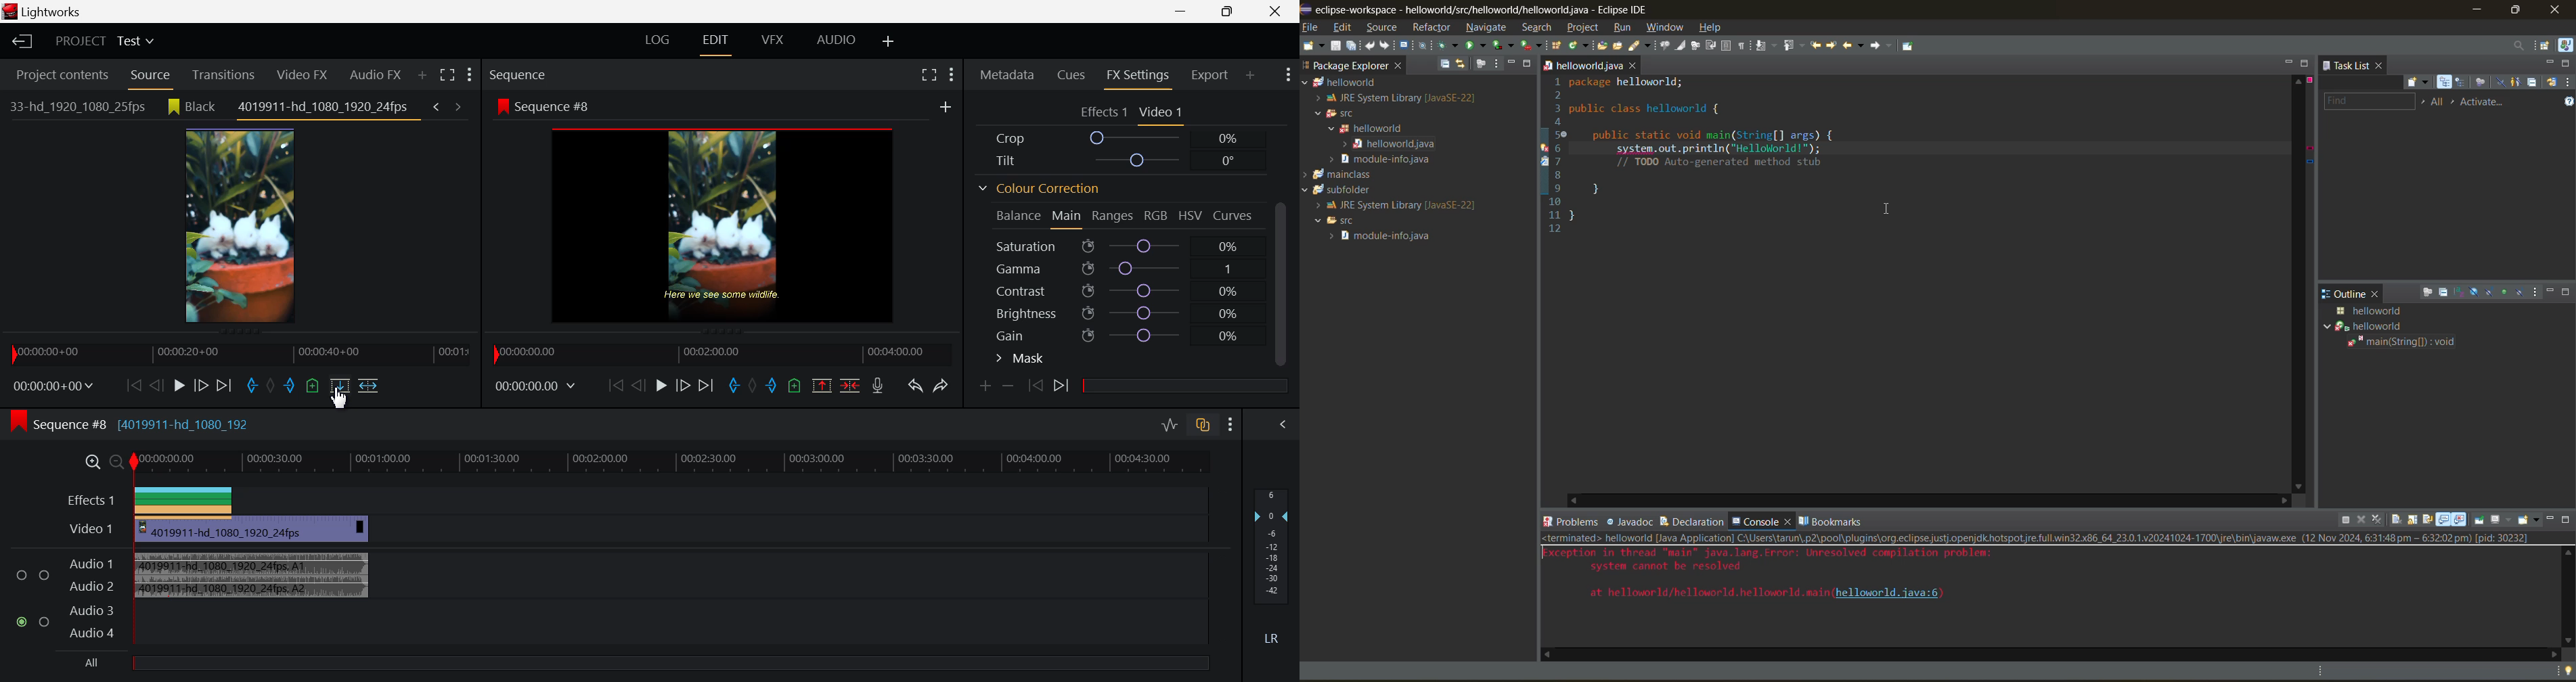 The image size is (2576, 700). Describe the element at coordinates (1274, 12) in the screenshot. I see `Close` at that location.